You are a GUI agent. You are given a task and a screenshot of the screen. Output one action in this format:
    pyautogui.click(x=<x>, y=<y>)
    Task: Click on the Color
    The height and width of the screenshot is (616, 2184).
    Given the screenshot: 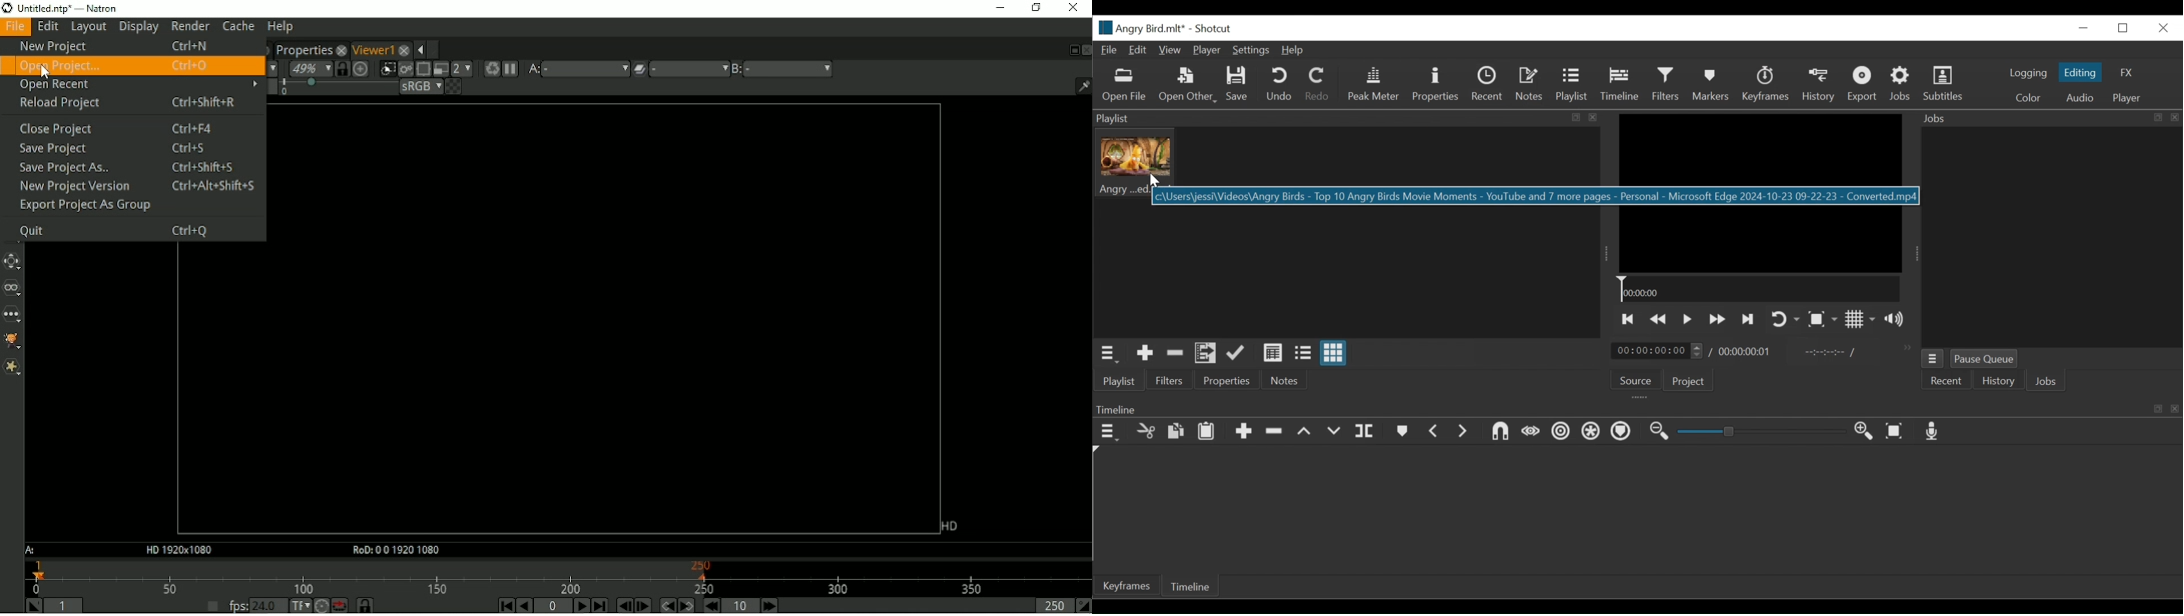 What is the action you would take?
    pyautogui.click(x=2028, y=99)
    